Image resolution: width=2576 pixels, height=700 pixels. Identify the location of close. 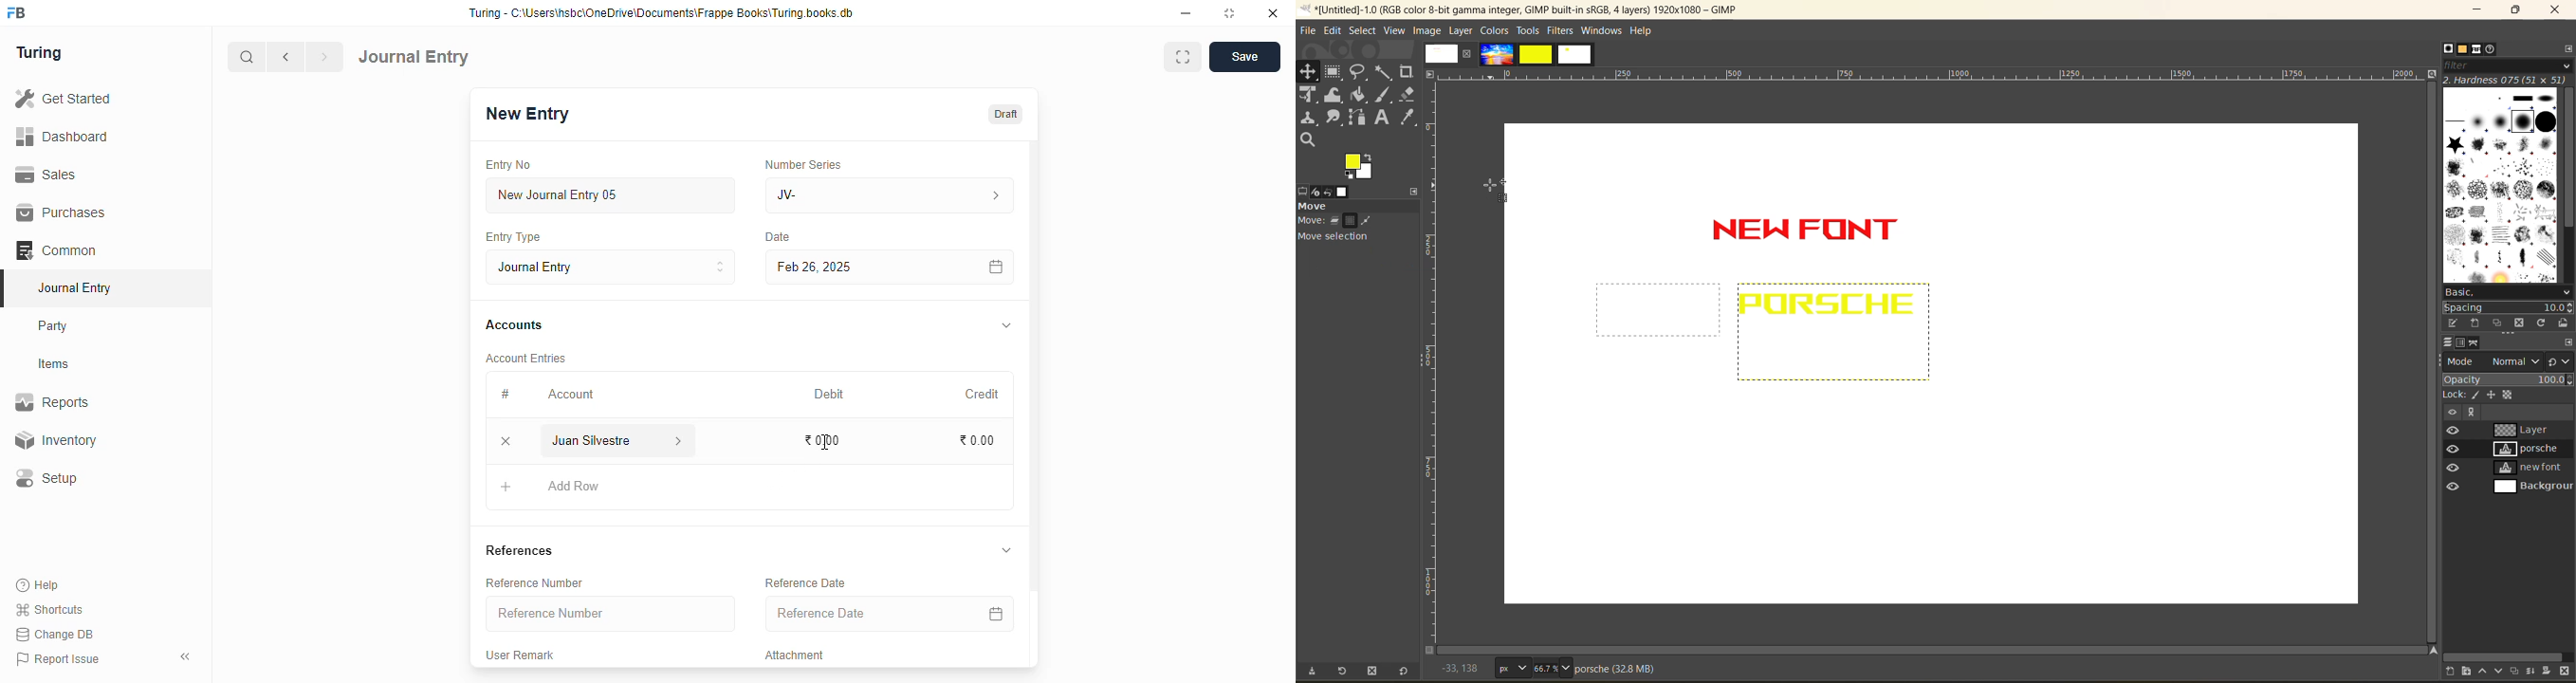
(1273, 13).